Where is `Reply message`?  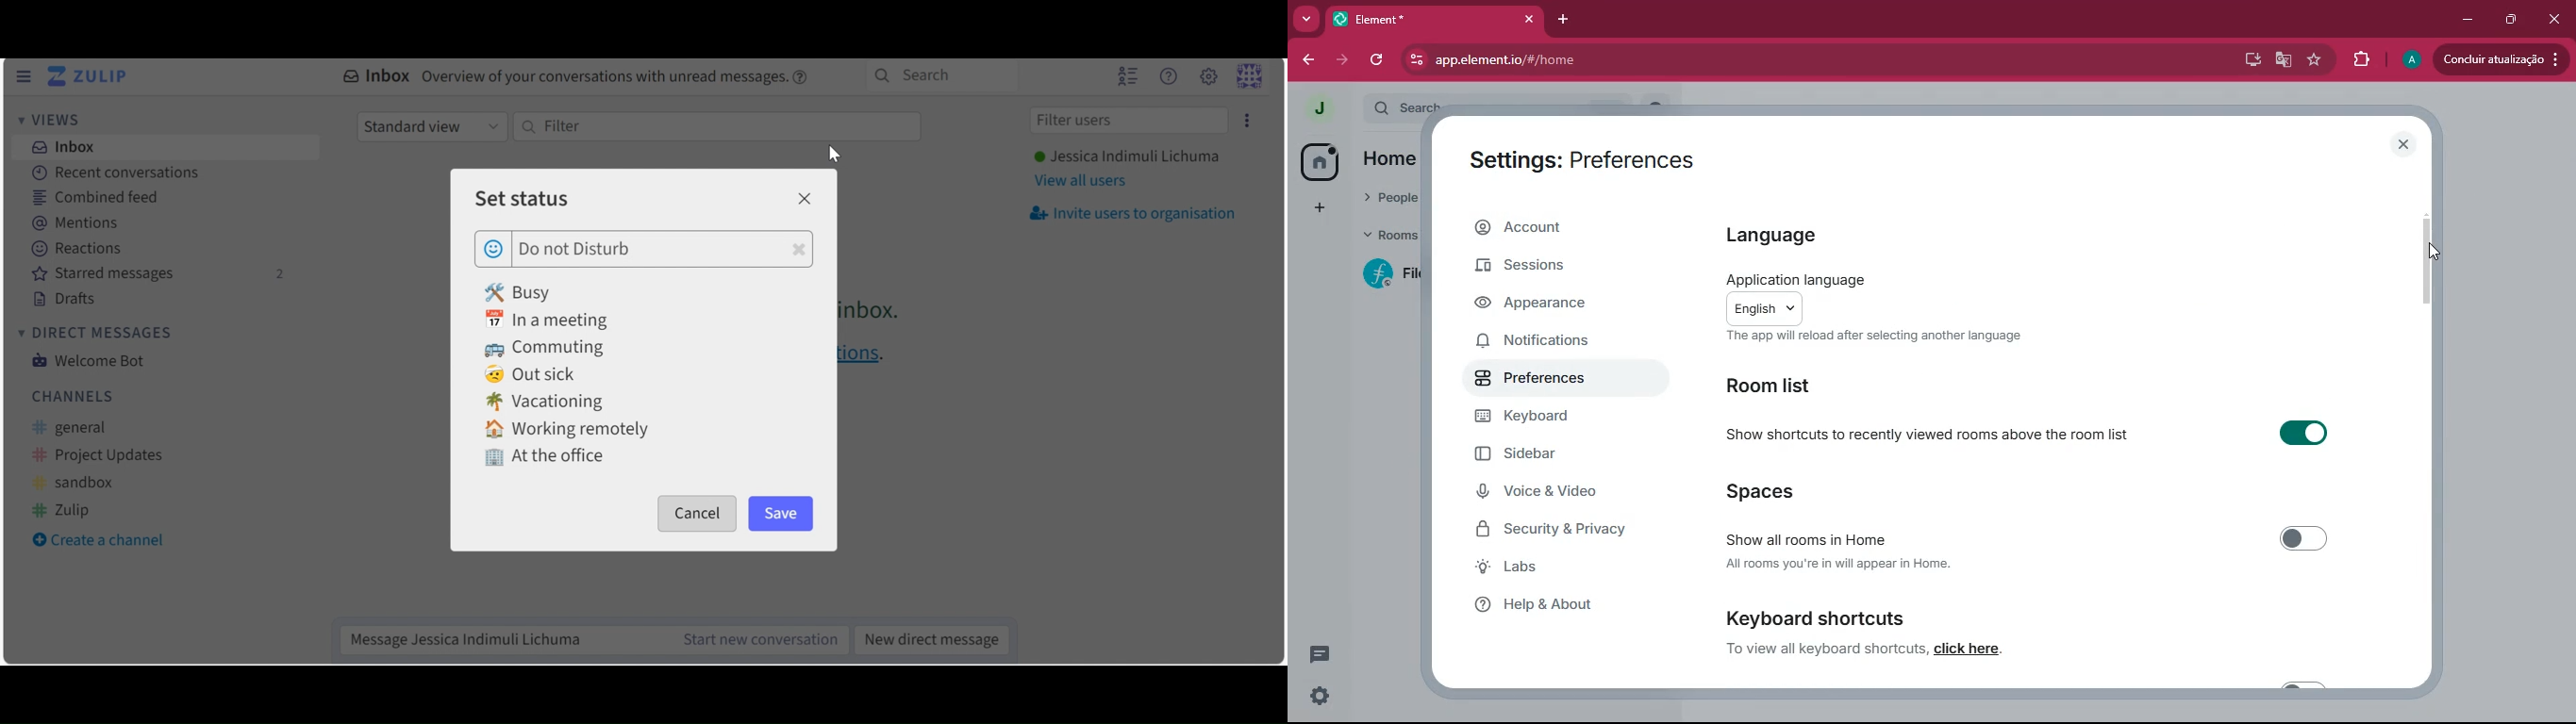 Reply message is located at coordinates (500, 639).